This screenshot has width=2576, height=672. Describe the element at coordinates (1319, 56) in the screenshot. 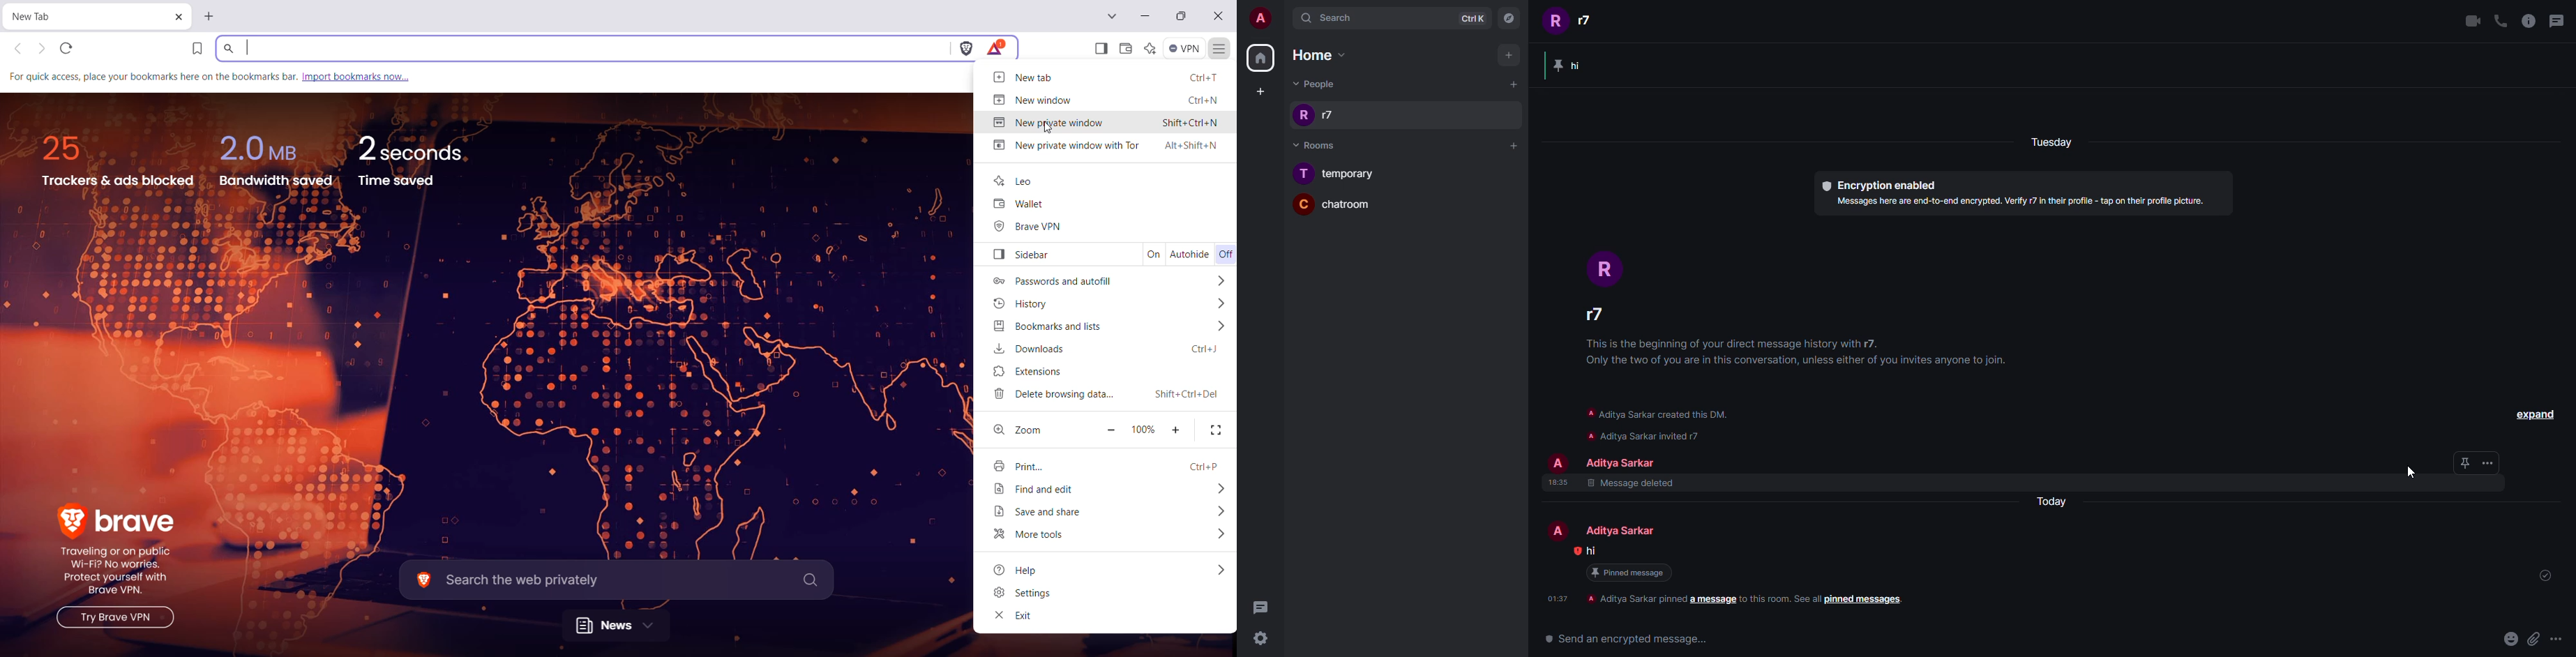

I see `home` at that location.